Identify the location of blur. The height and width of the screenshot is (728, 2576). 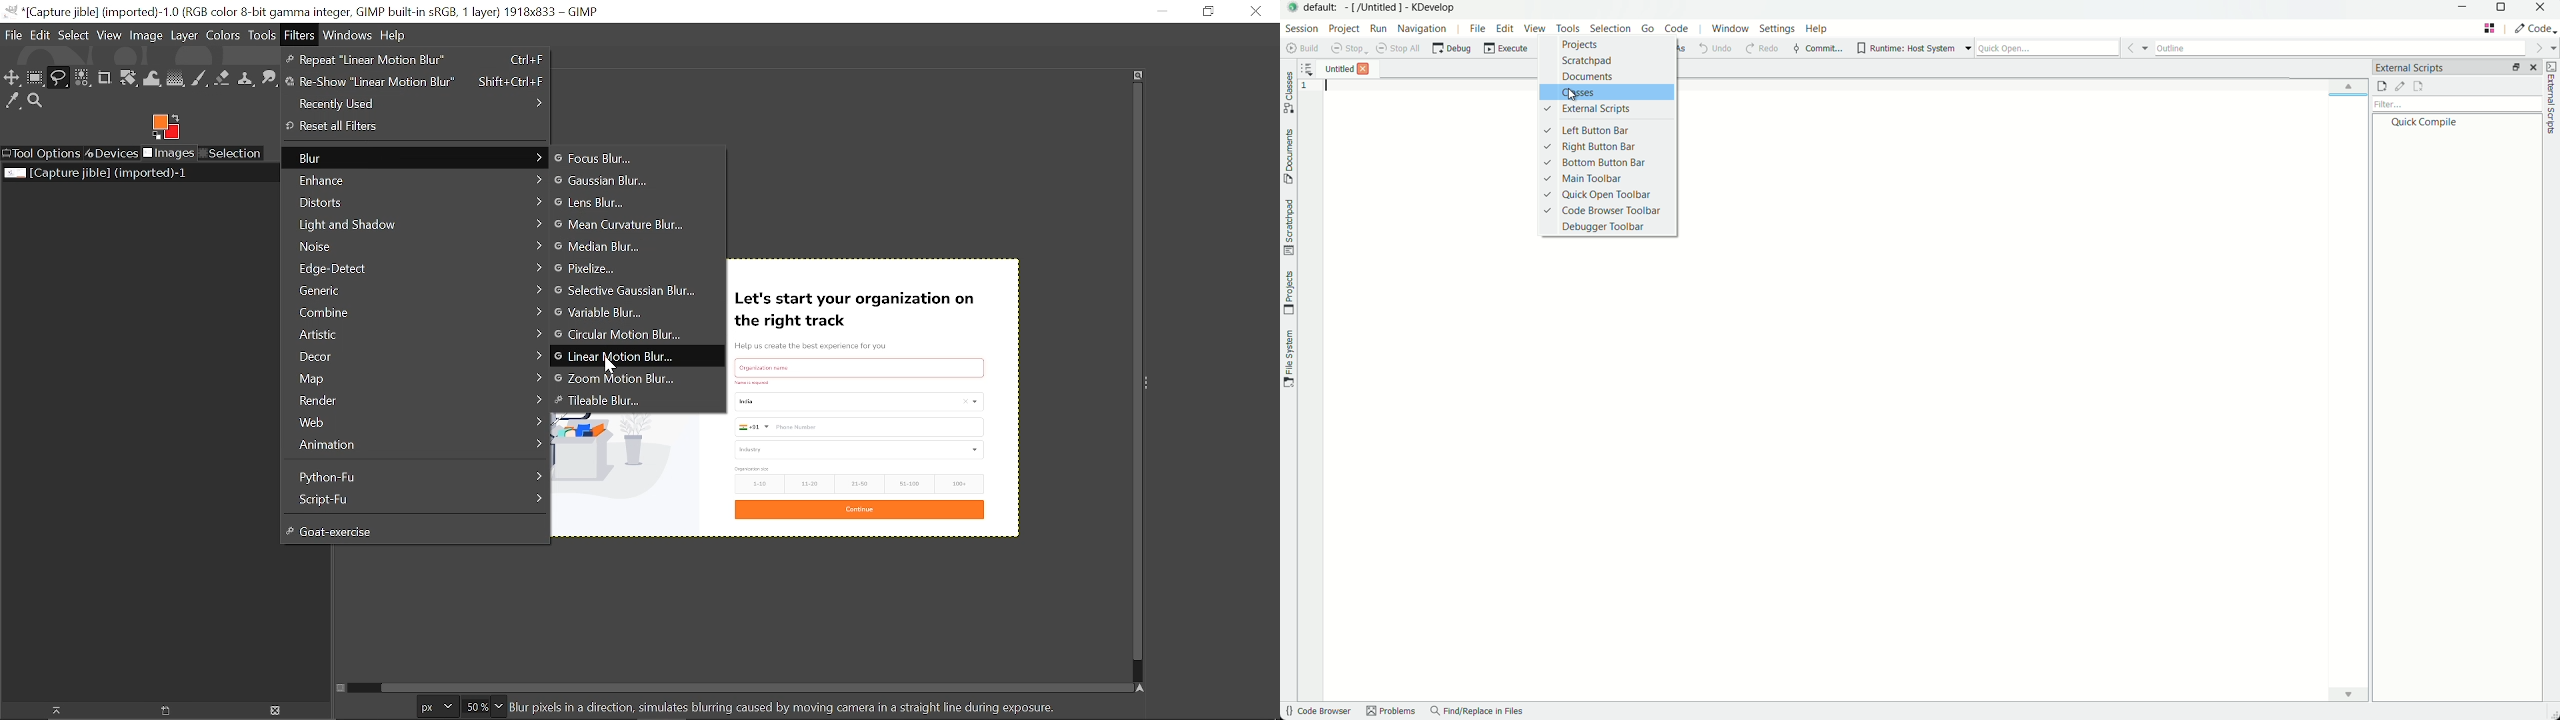
(414, 157).